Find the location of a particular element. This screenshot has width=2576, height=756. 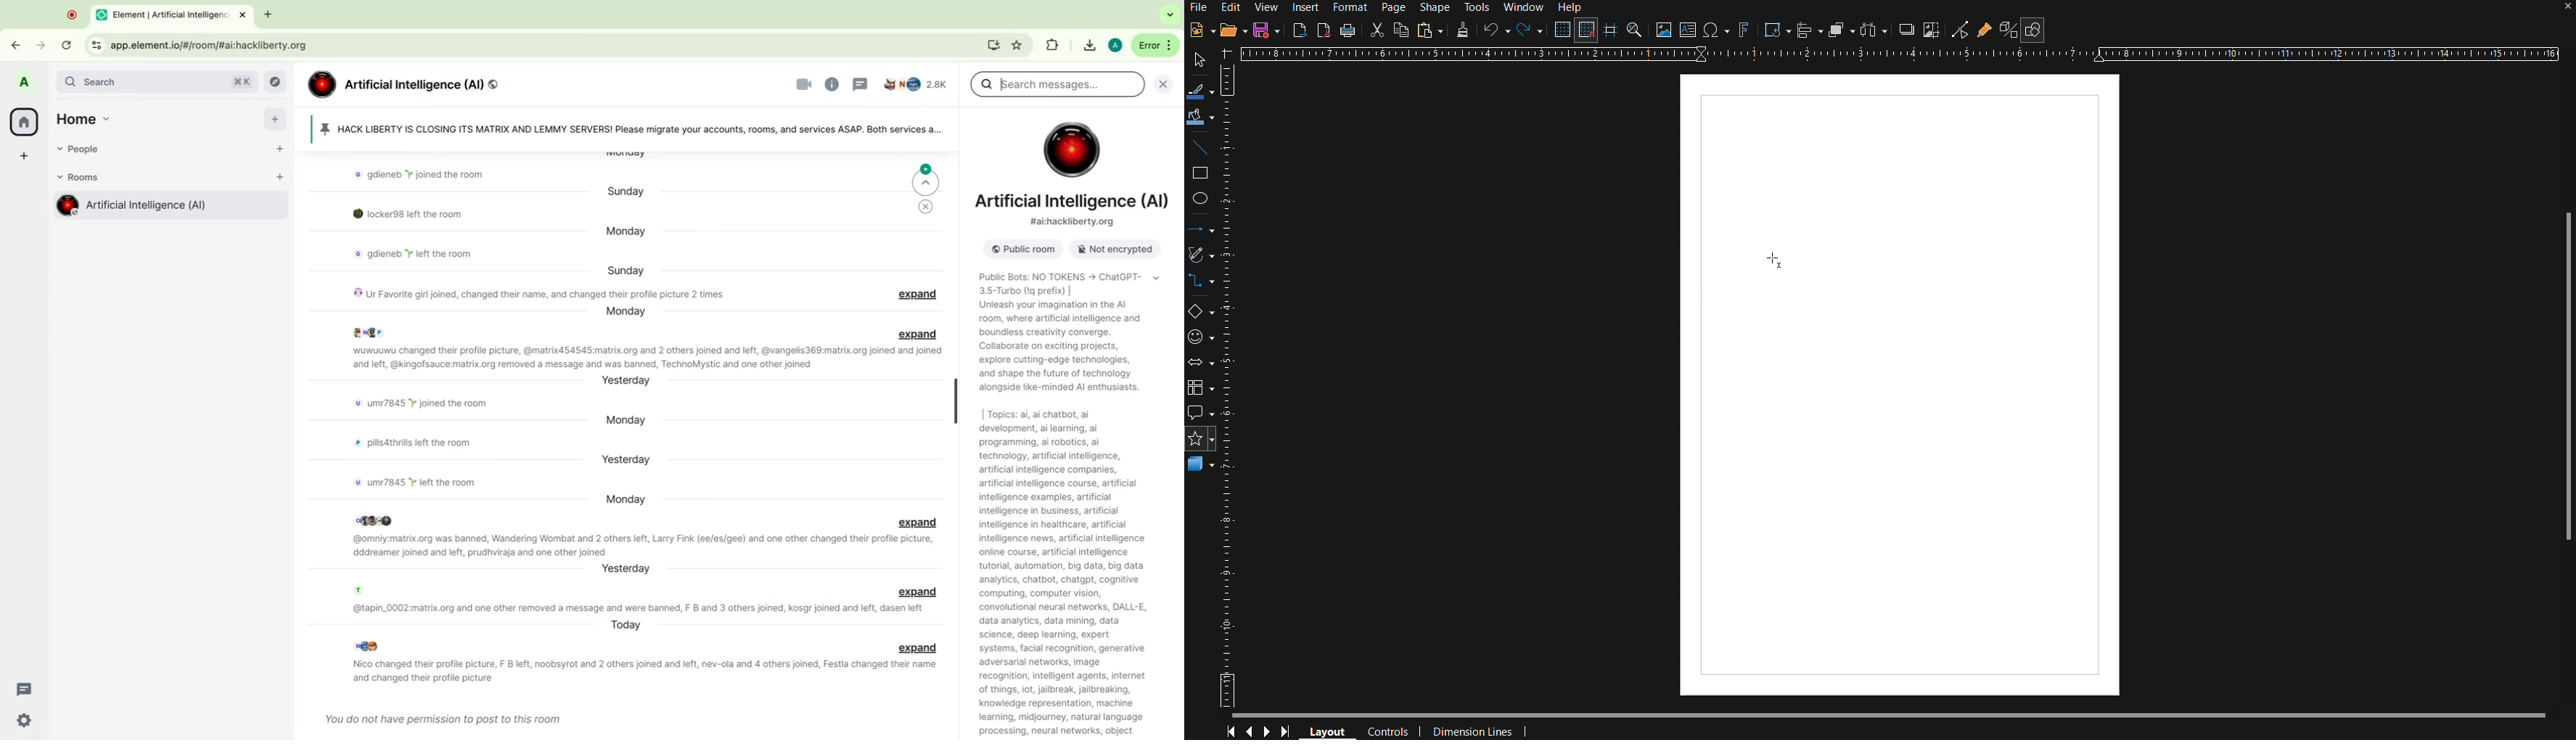

 is located at coordinates (1200, 61).